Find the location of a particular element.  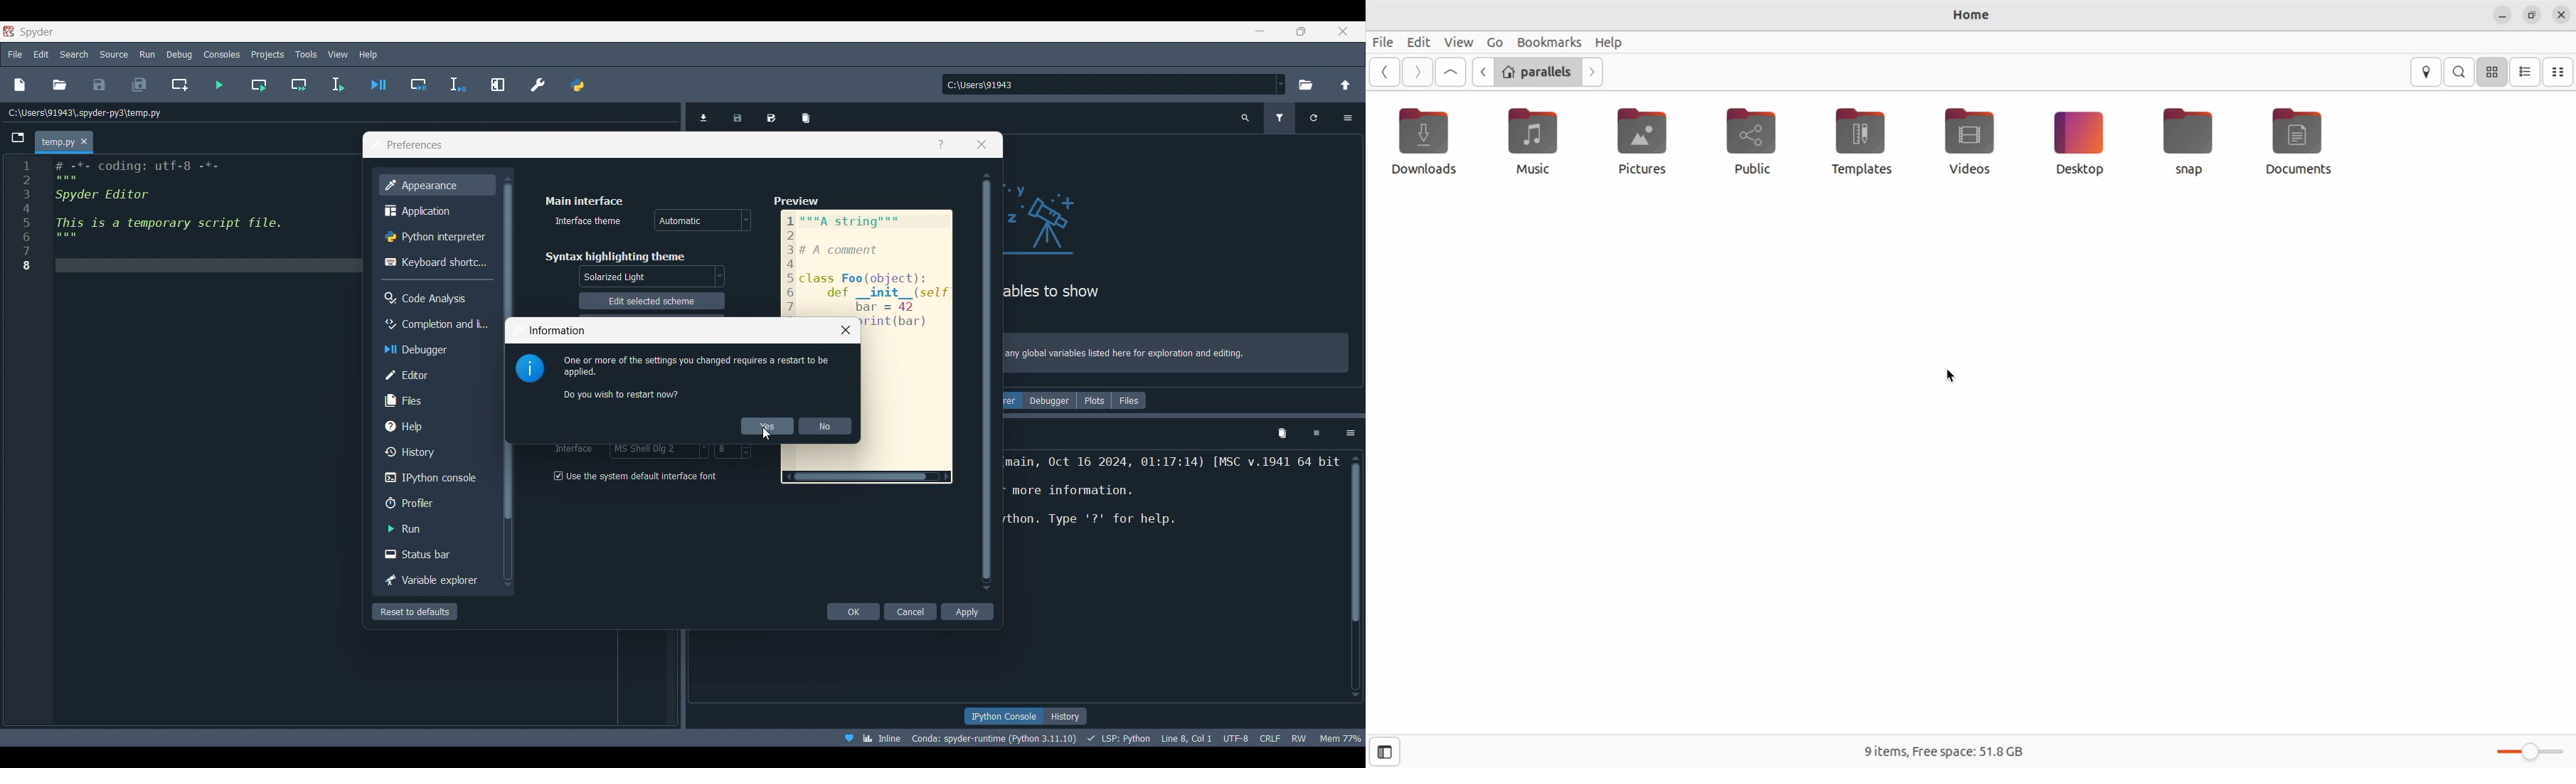

Run file is located at coordinates (220, 85).